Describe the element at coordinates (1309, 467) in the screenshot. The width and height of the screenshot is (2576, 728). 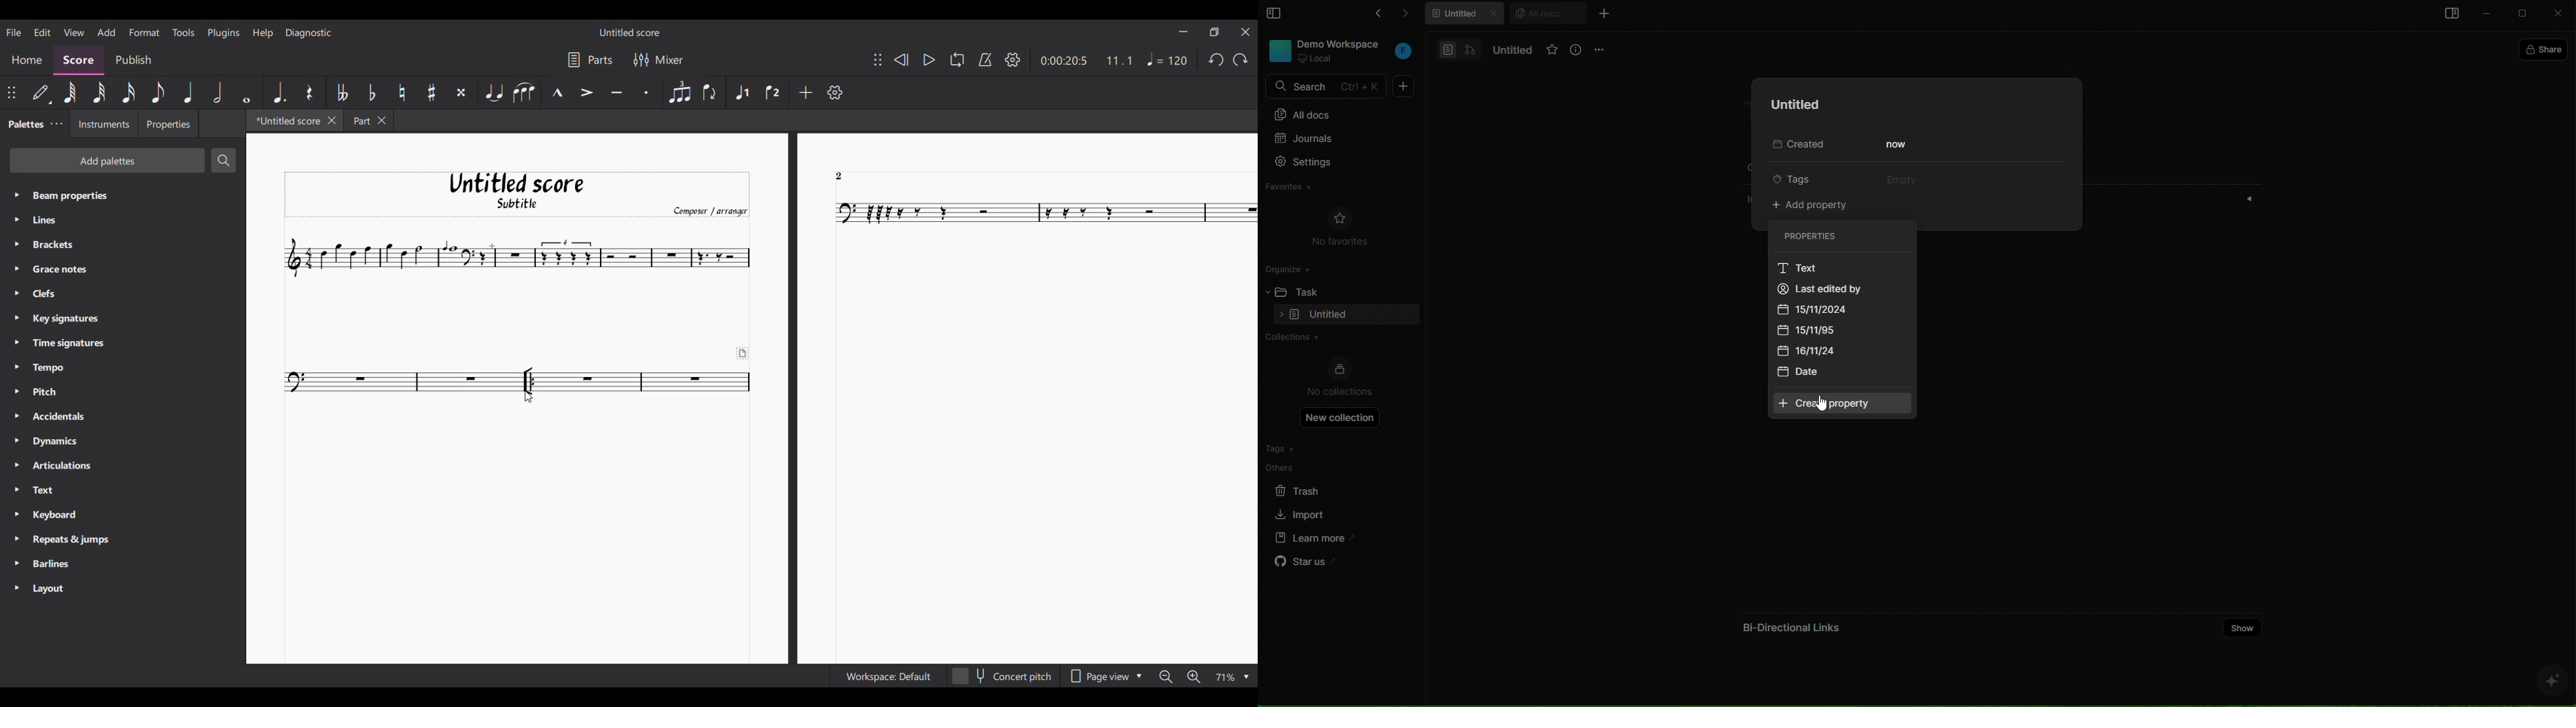
I see `others` at that location.